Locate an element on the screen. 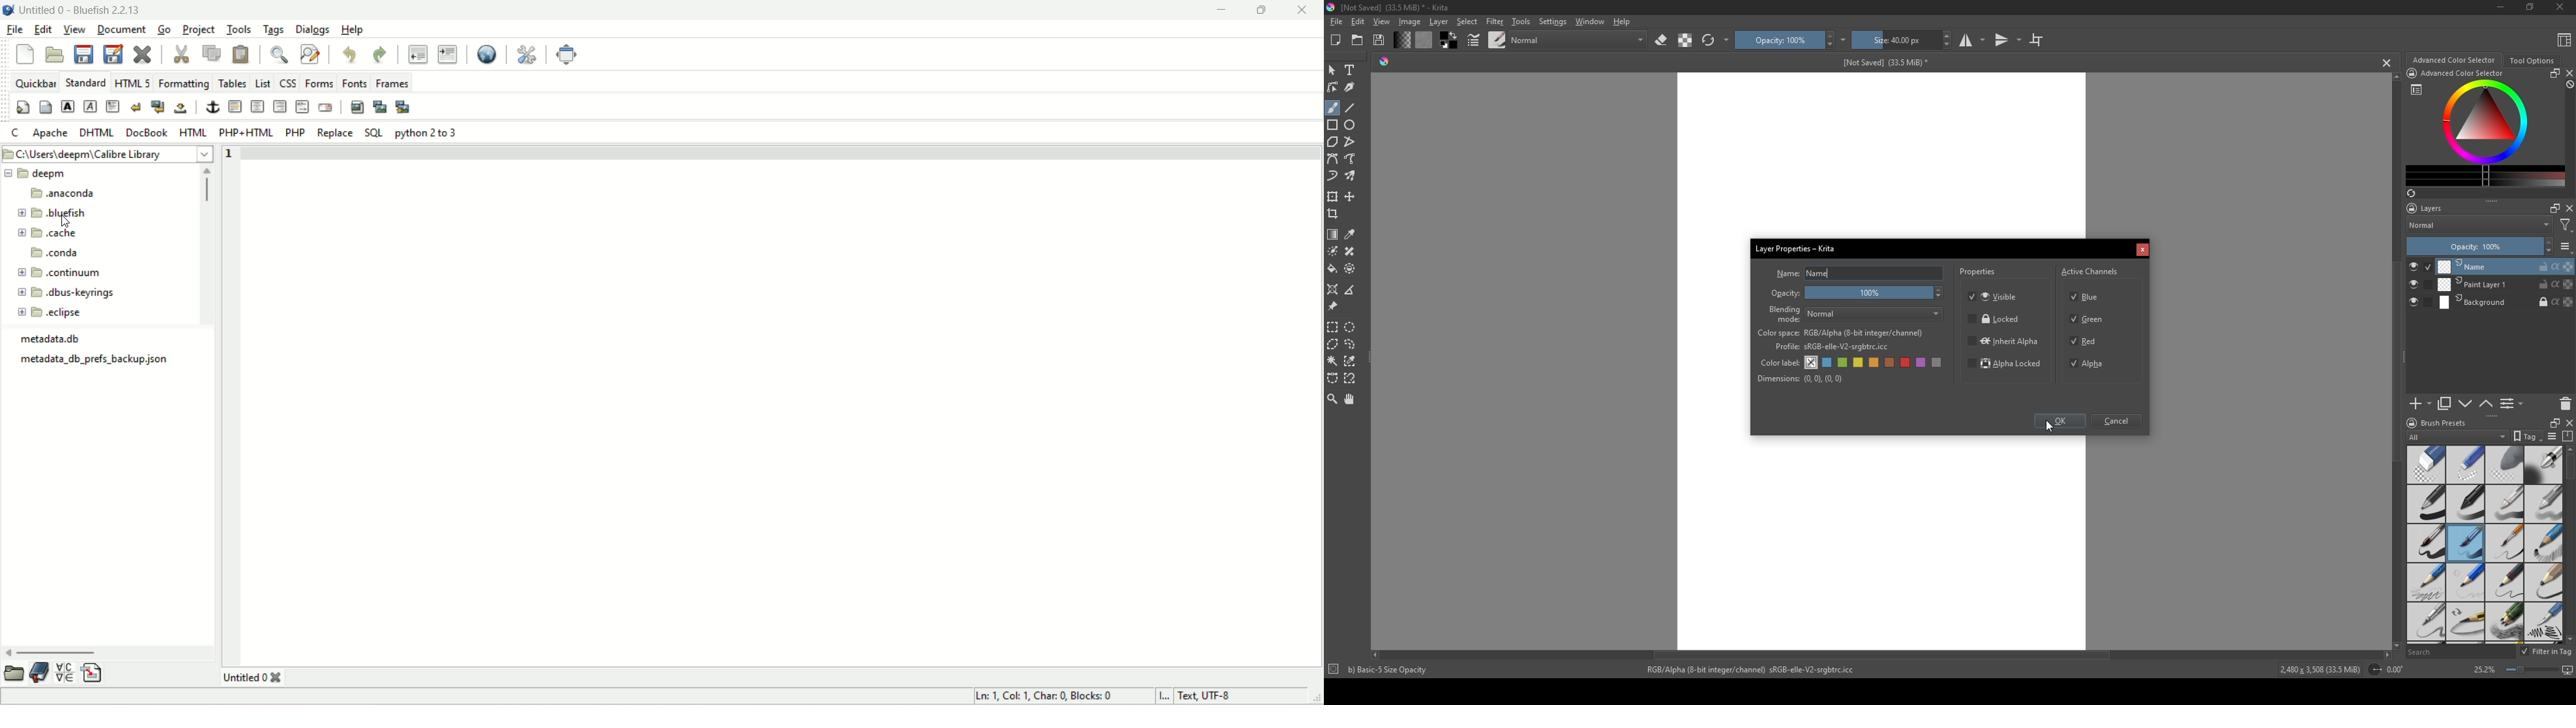  [Not Saved] (33.5 MiB) is located at coordinates (1883, 63).